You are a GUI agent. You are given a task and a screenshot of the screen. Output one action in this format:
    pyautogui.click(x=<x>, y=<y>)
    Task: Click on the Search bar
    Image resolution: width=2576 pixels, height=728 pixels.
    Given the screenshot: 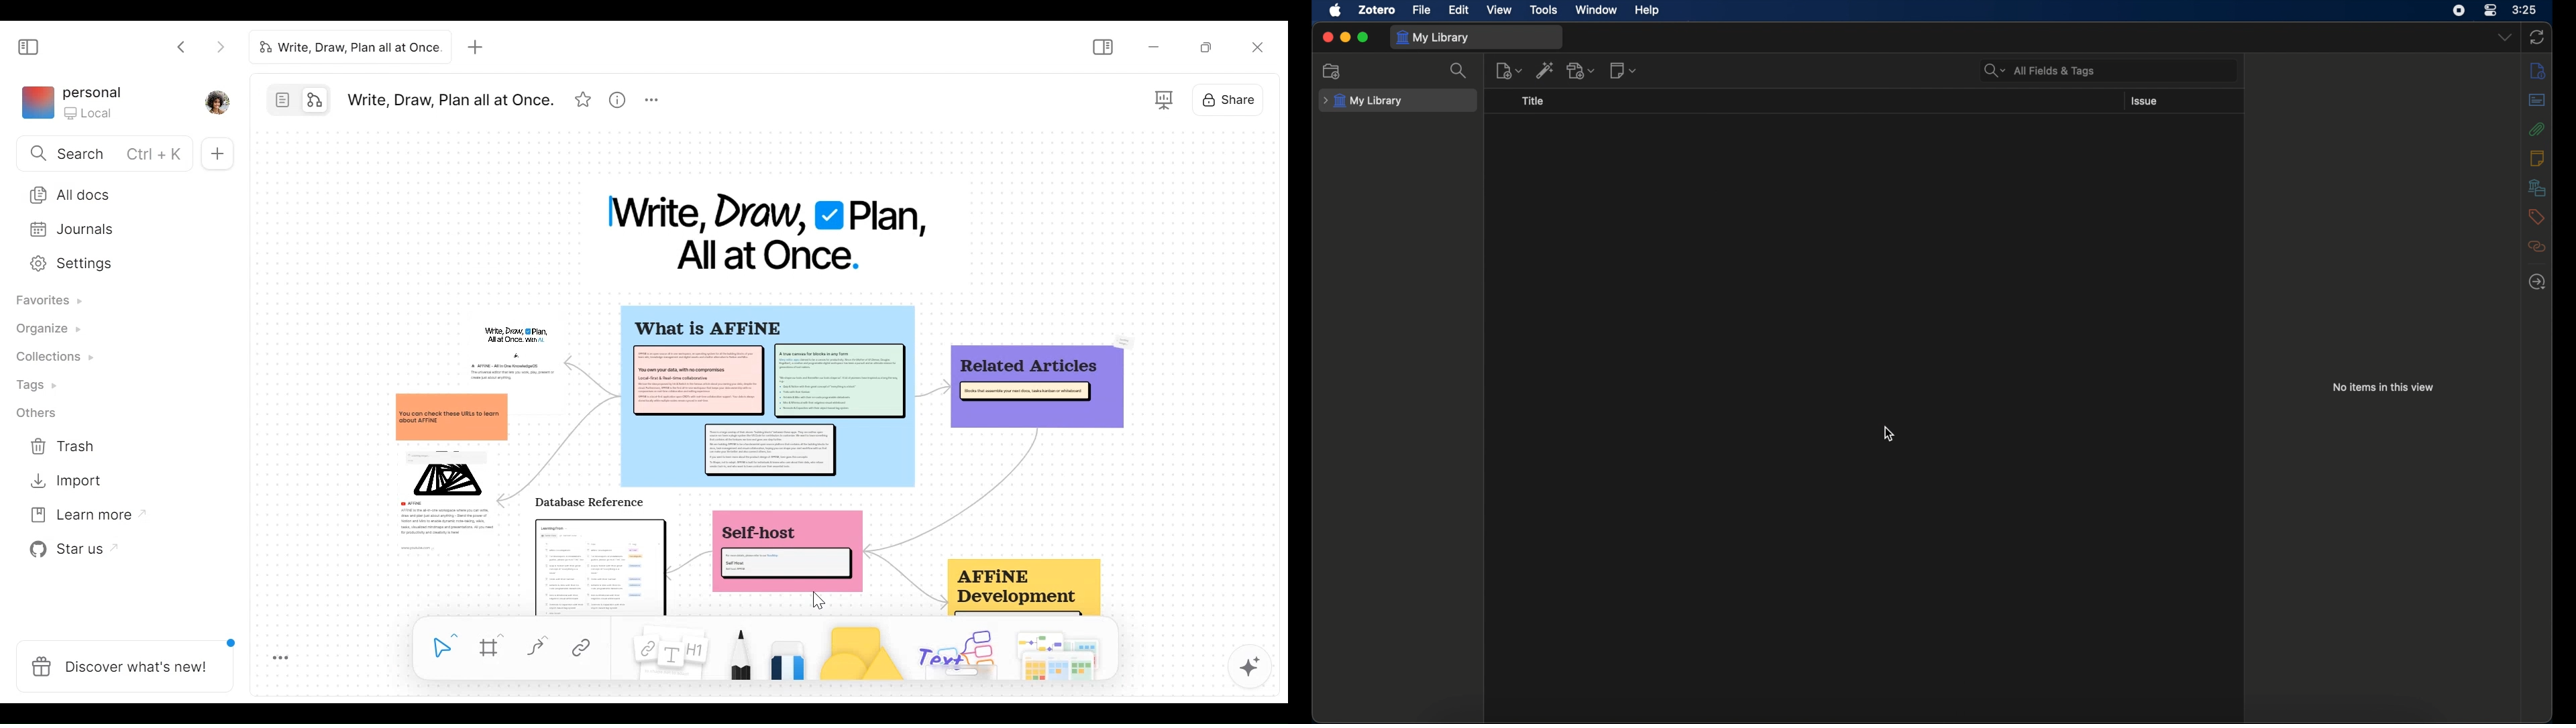 What is the action you would take?
    pyautogui.click(x=105, y=153)
    